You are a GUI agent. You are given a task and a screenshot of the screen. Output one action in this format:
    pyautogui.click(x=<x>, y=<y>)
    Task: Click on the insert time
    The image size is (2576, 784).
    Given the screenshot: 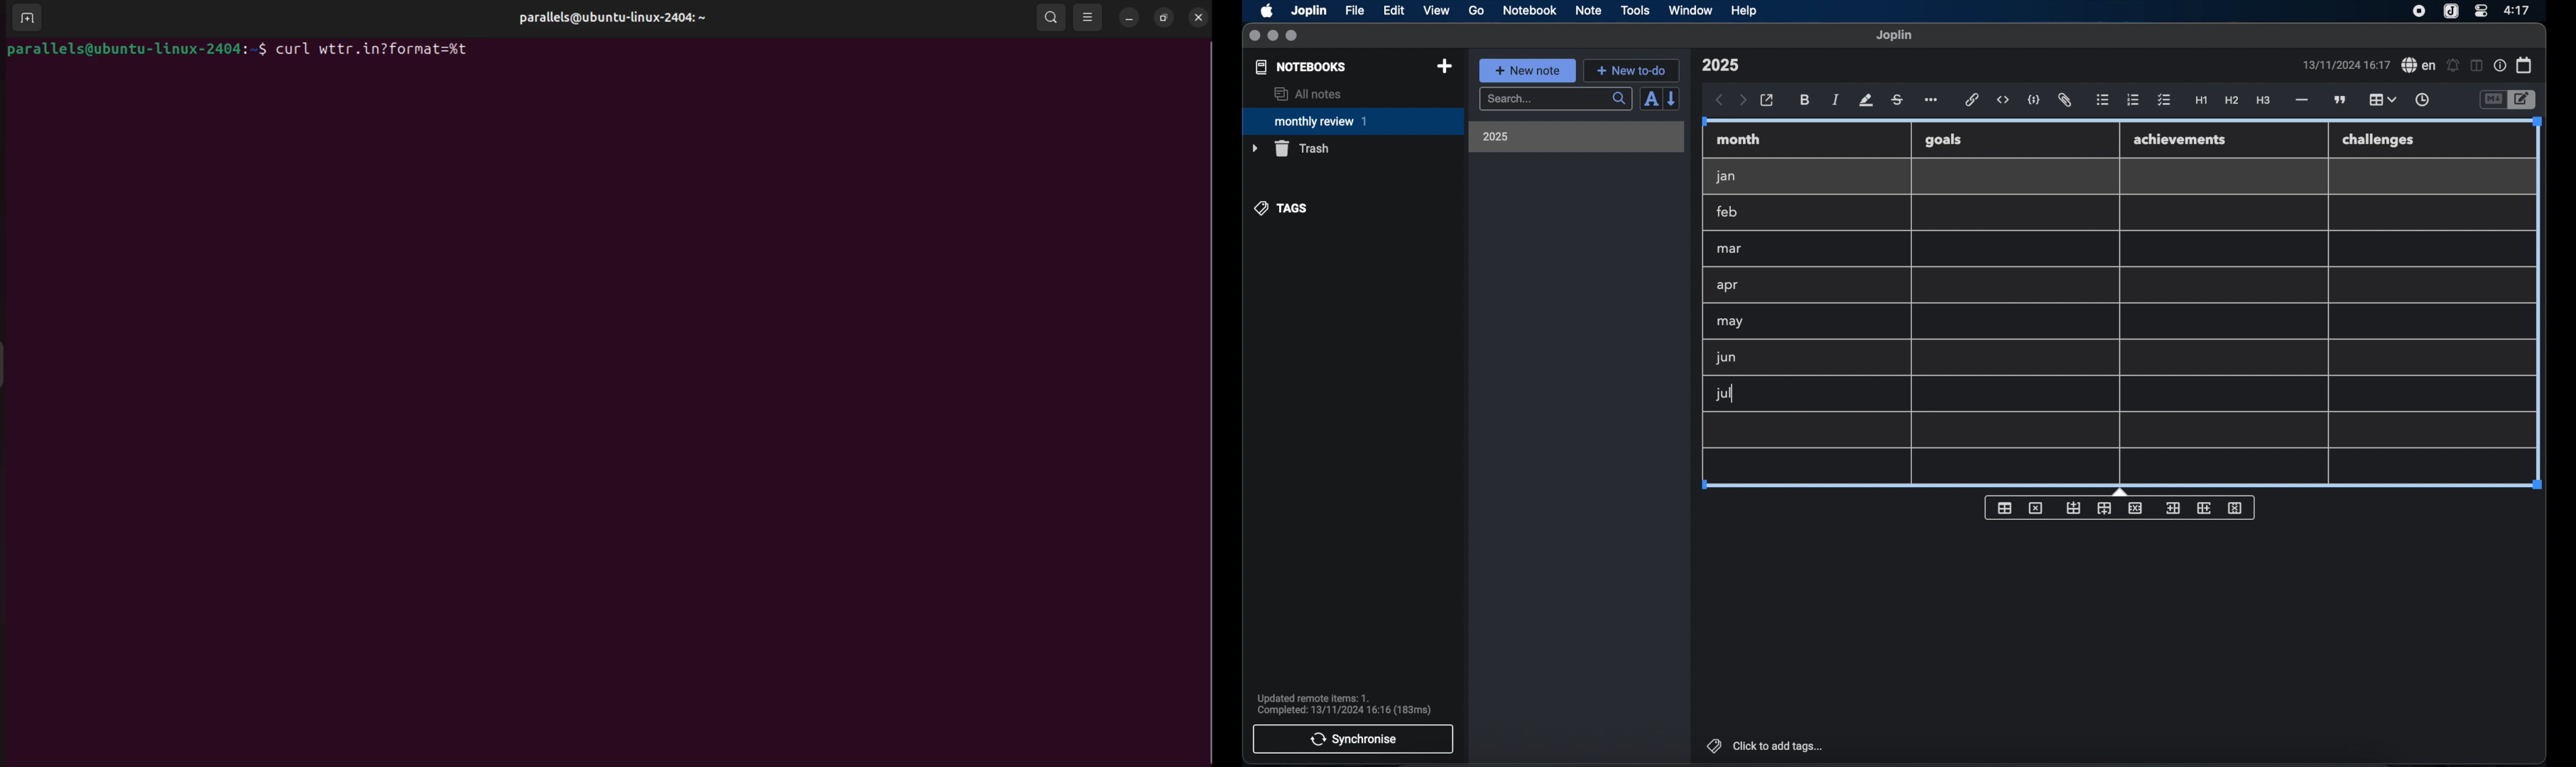 What is the action you would take?
    pyautogui.click(x=2422, y=100)
    